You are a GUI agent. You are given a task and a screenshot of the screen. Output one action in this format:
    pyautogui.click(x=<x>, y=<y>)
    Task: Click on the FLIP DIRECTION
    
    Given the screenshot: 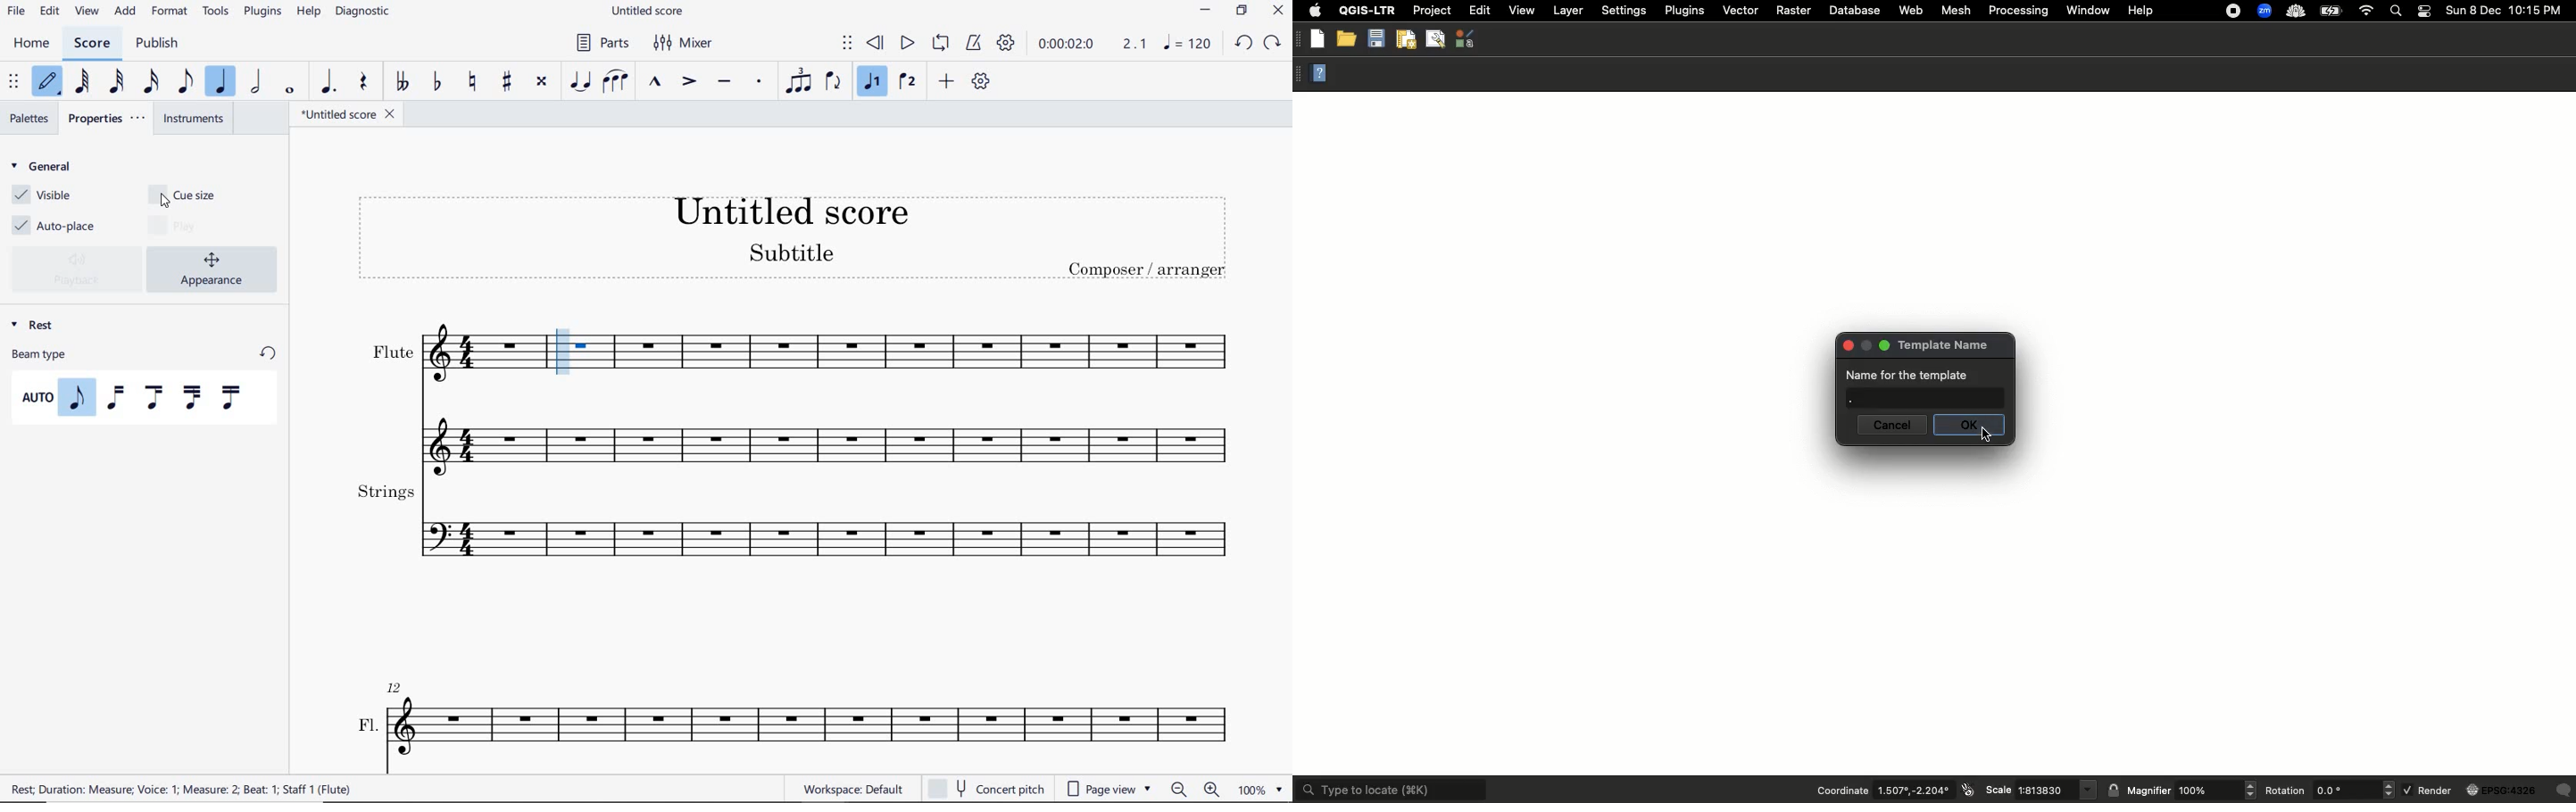 What is the action you would take?
    pyautogui.click(x=833, y=83)
    